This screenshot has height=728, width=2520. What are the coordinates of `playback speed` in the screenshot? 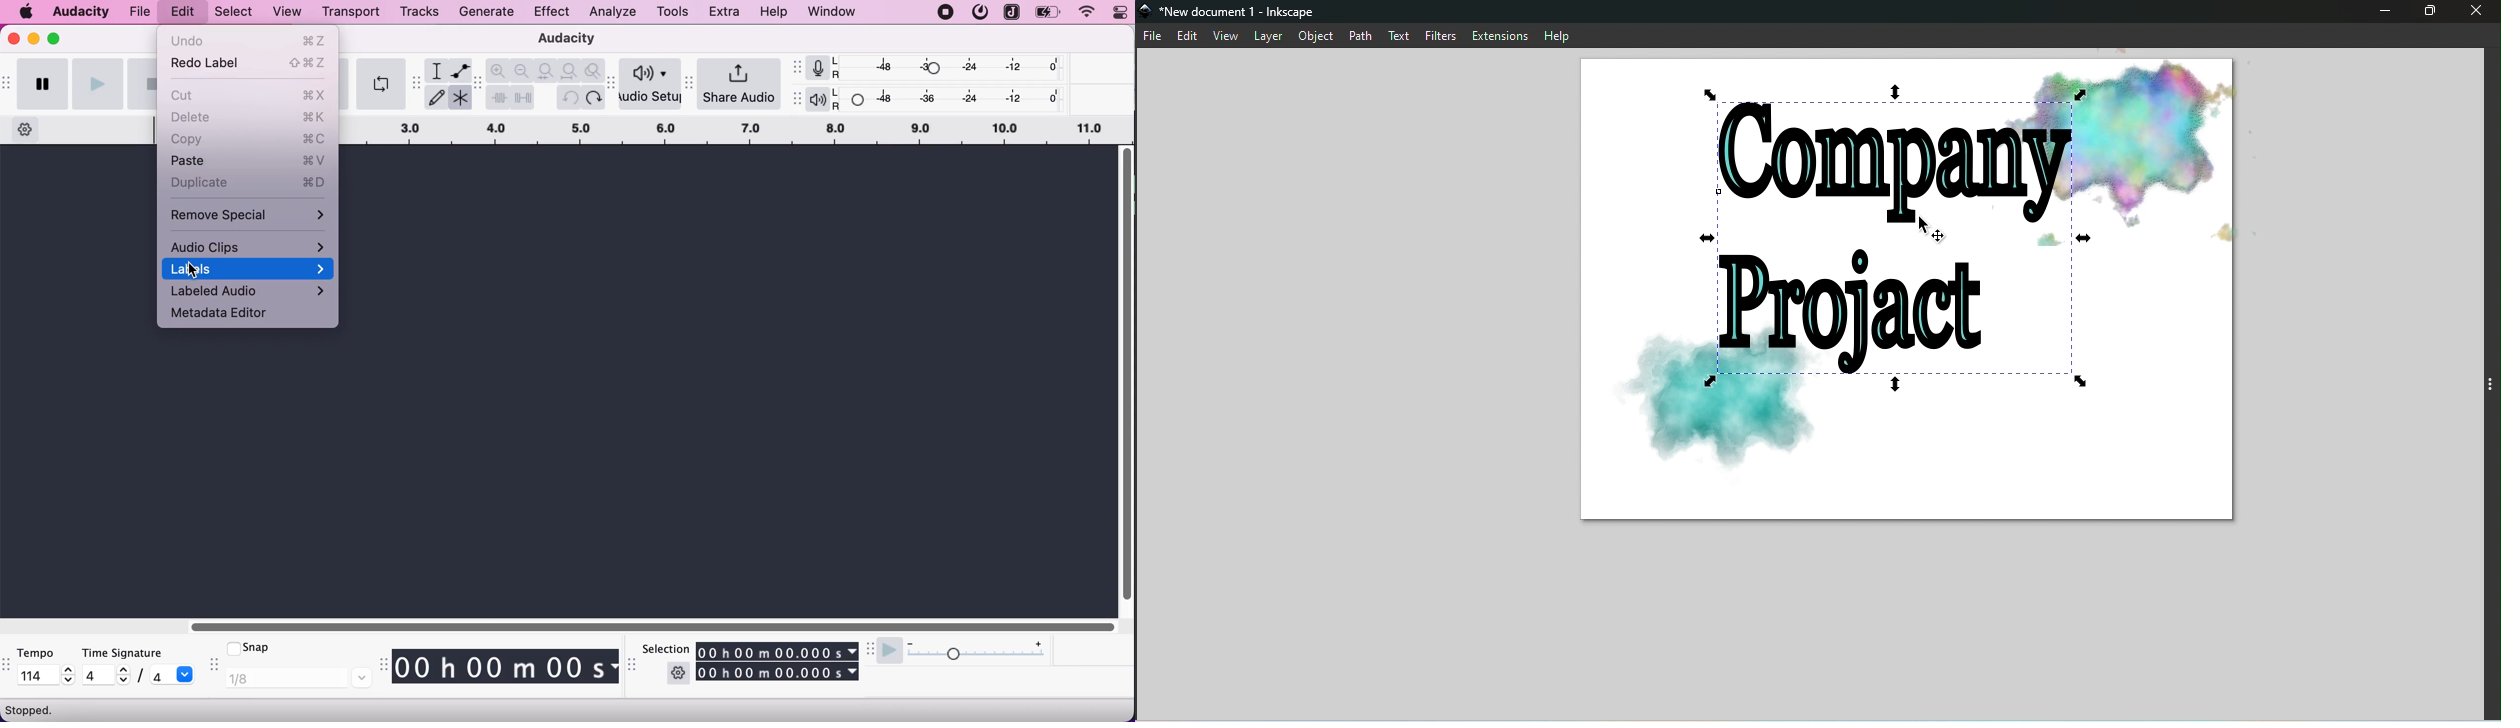 It's located at (980, 657).